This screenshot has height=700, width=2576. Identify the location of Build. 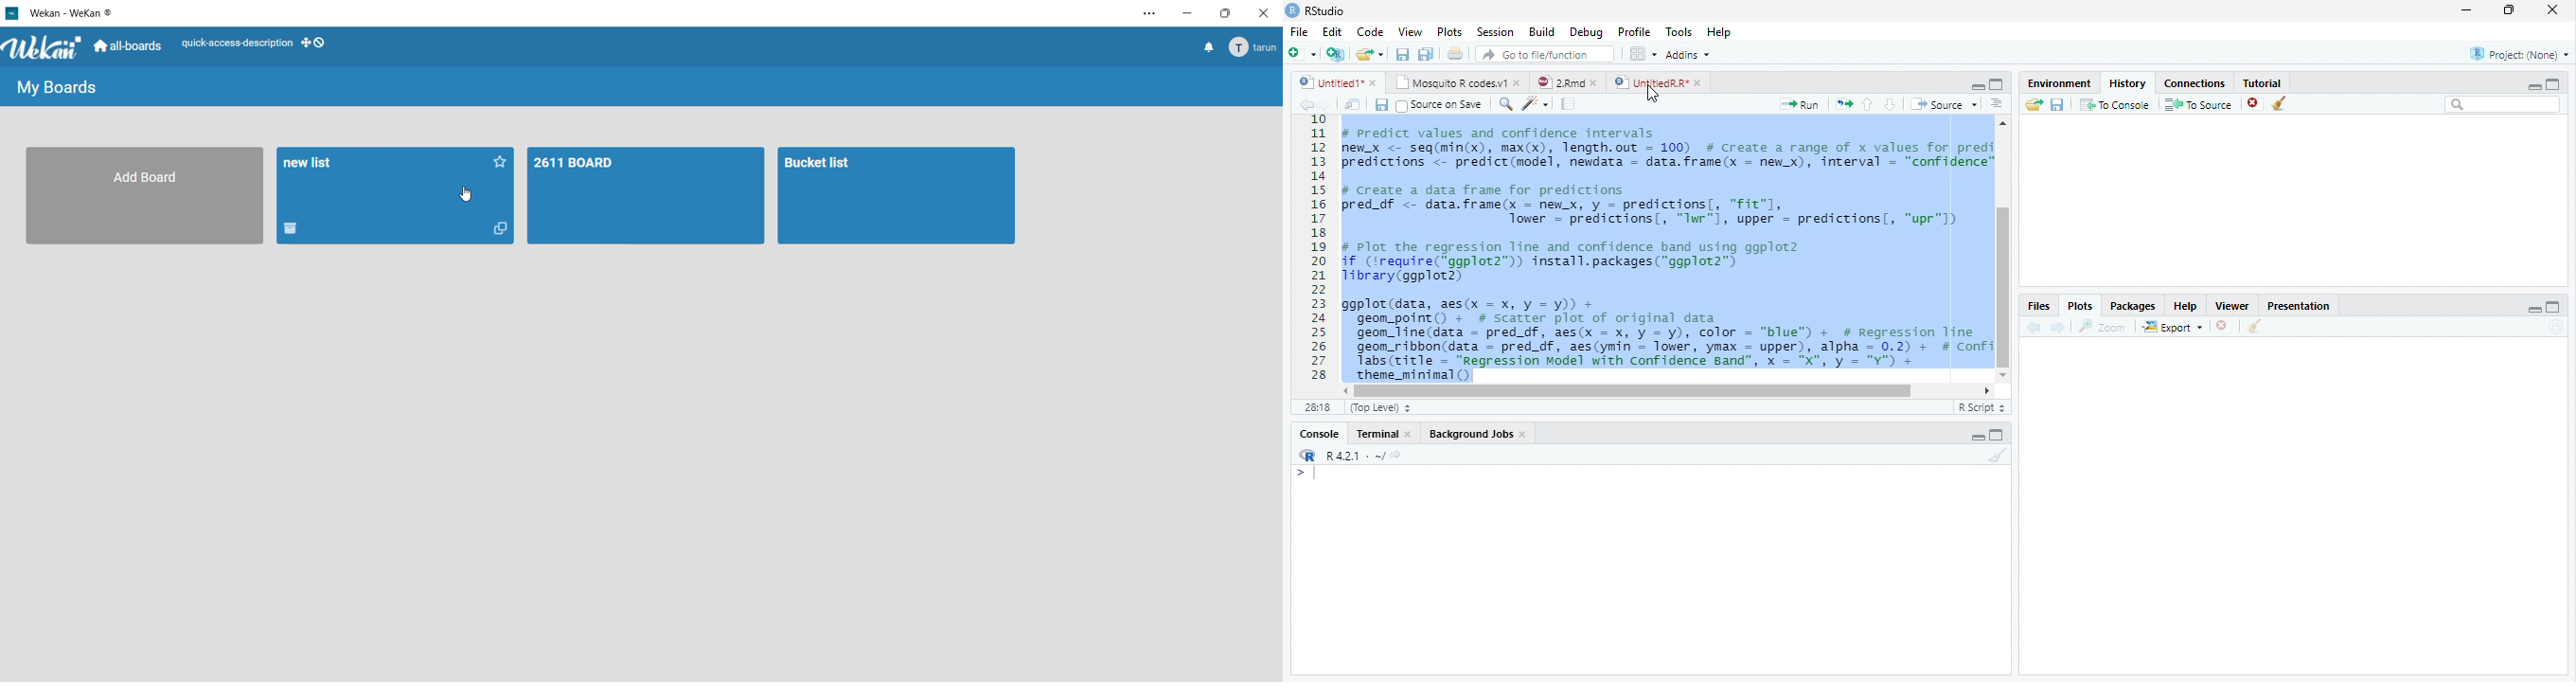
(1542, 32).